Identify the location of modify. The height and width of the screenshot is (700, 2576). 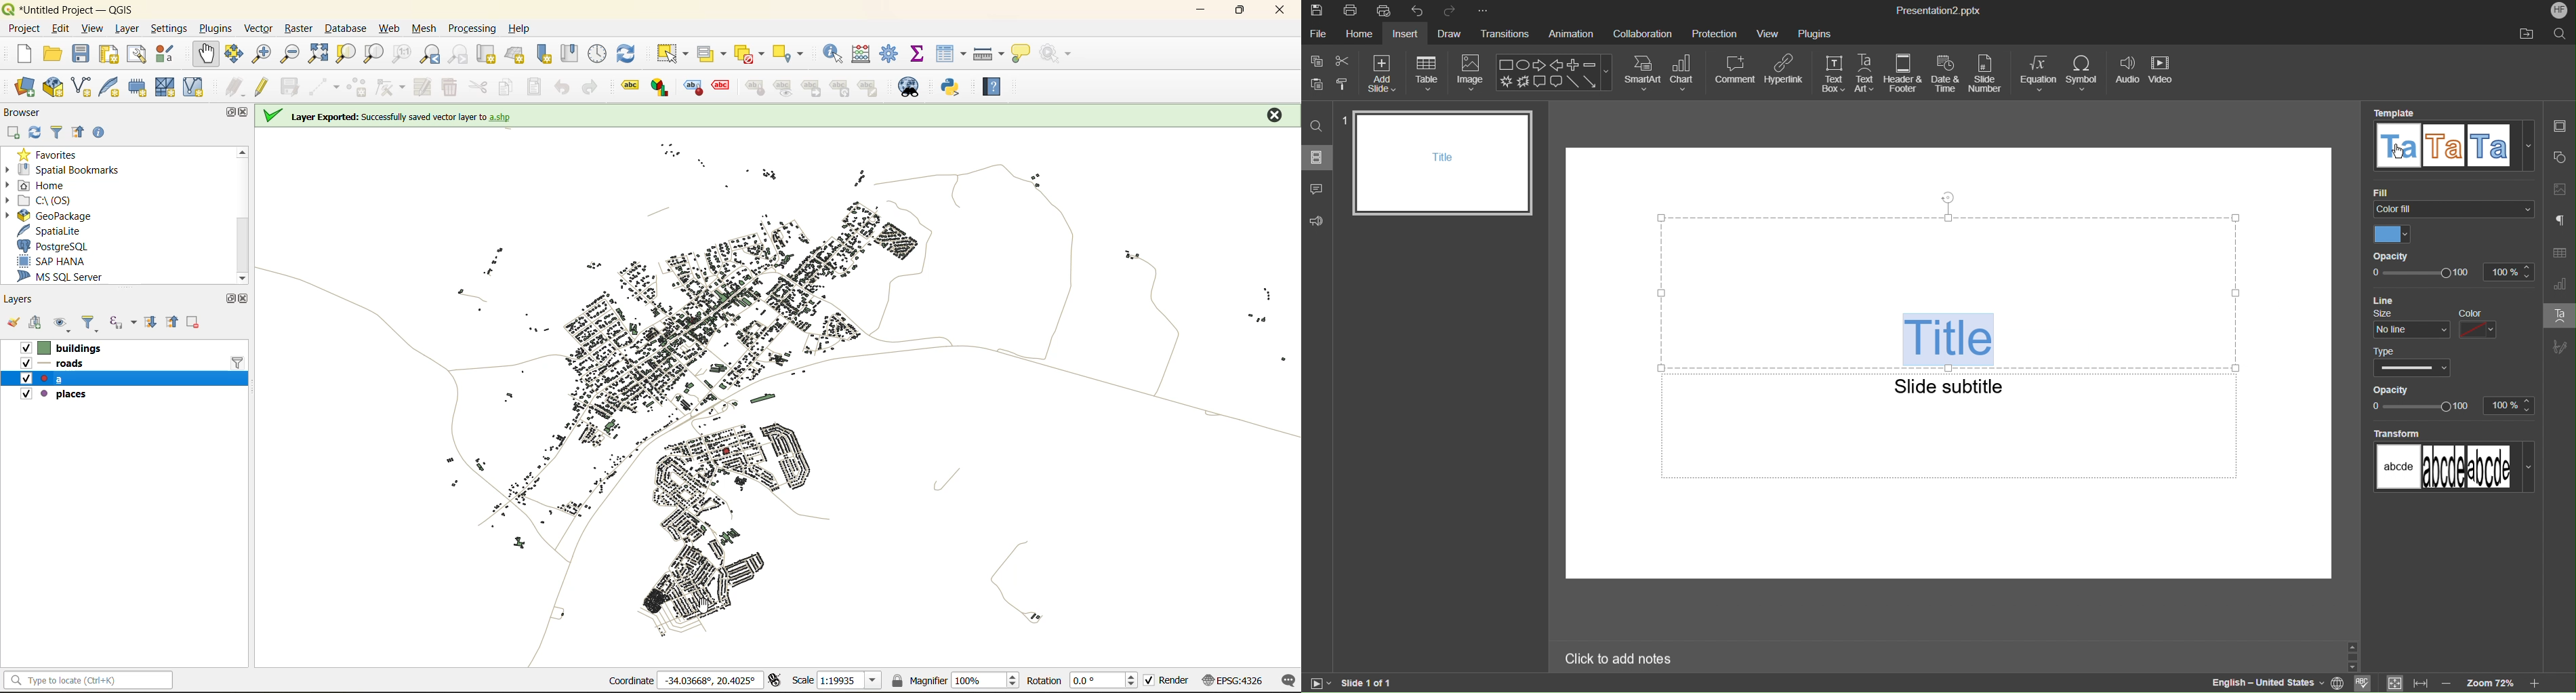
(424, 87).